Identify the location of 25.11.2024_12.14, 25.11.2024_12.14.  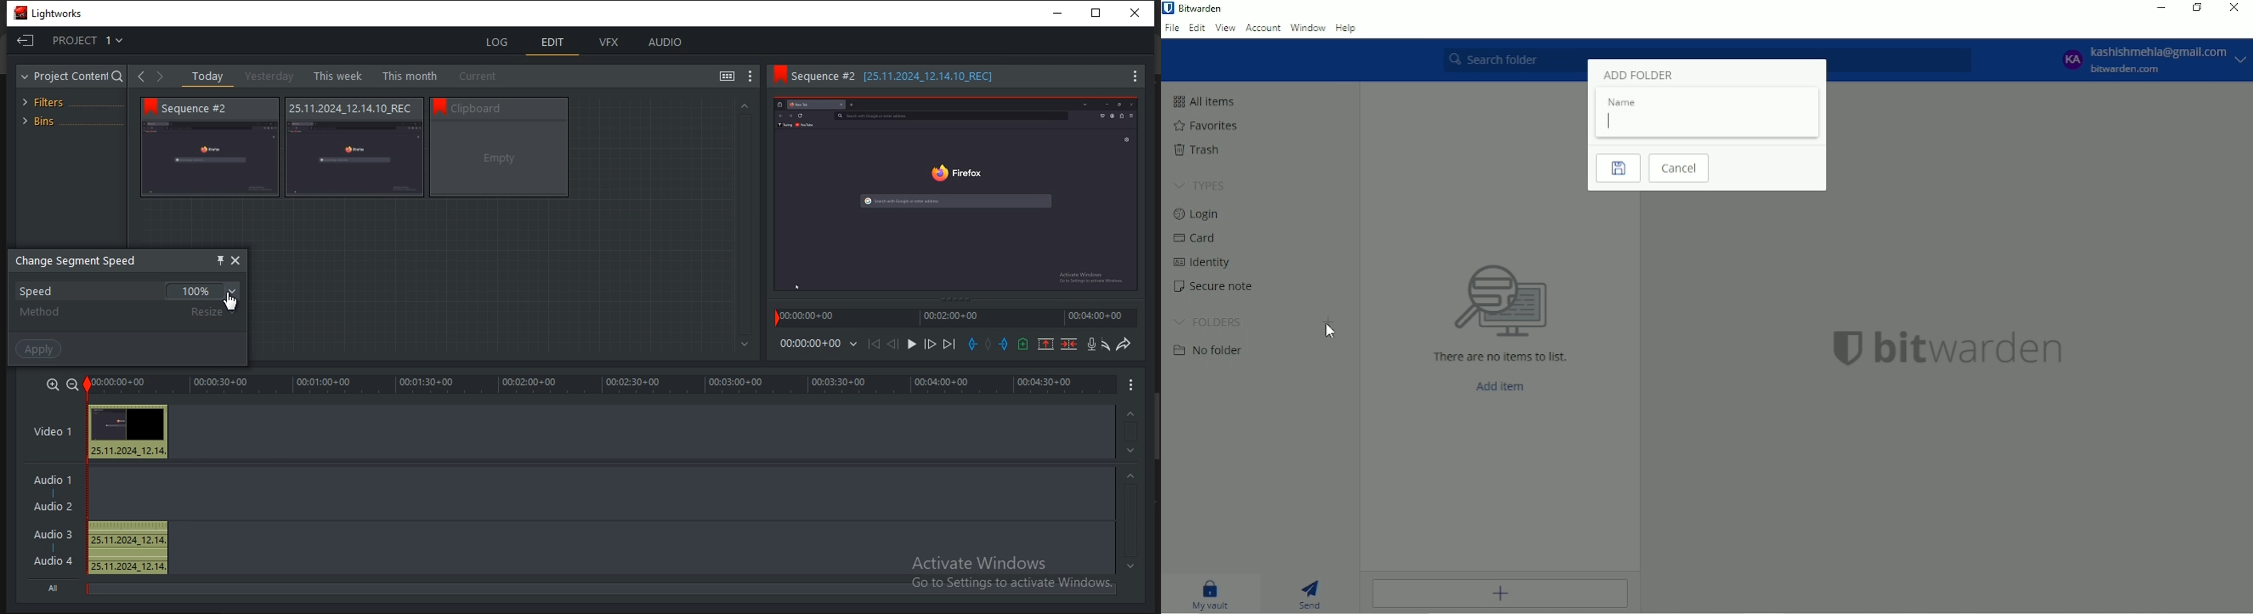
(131, 549).